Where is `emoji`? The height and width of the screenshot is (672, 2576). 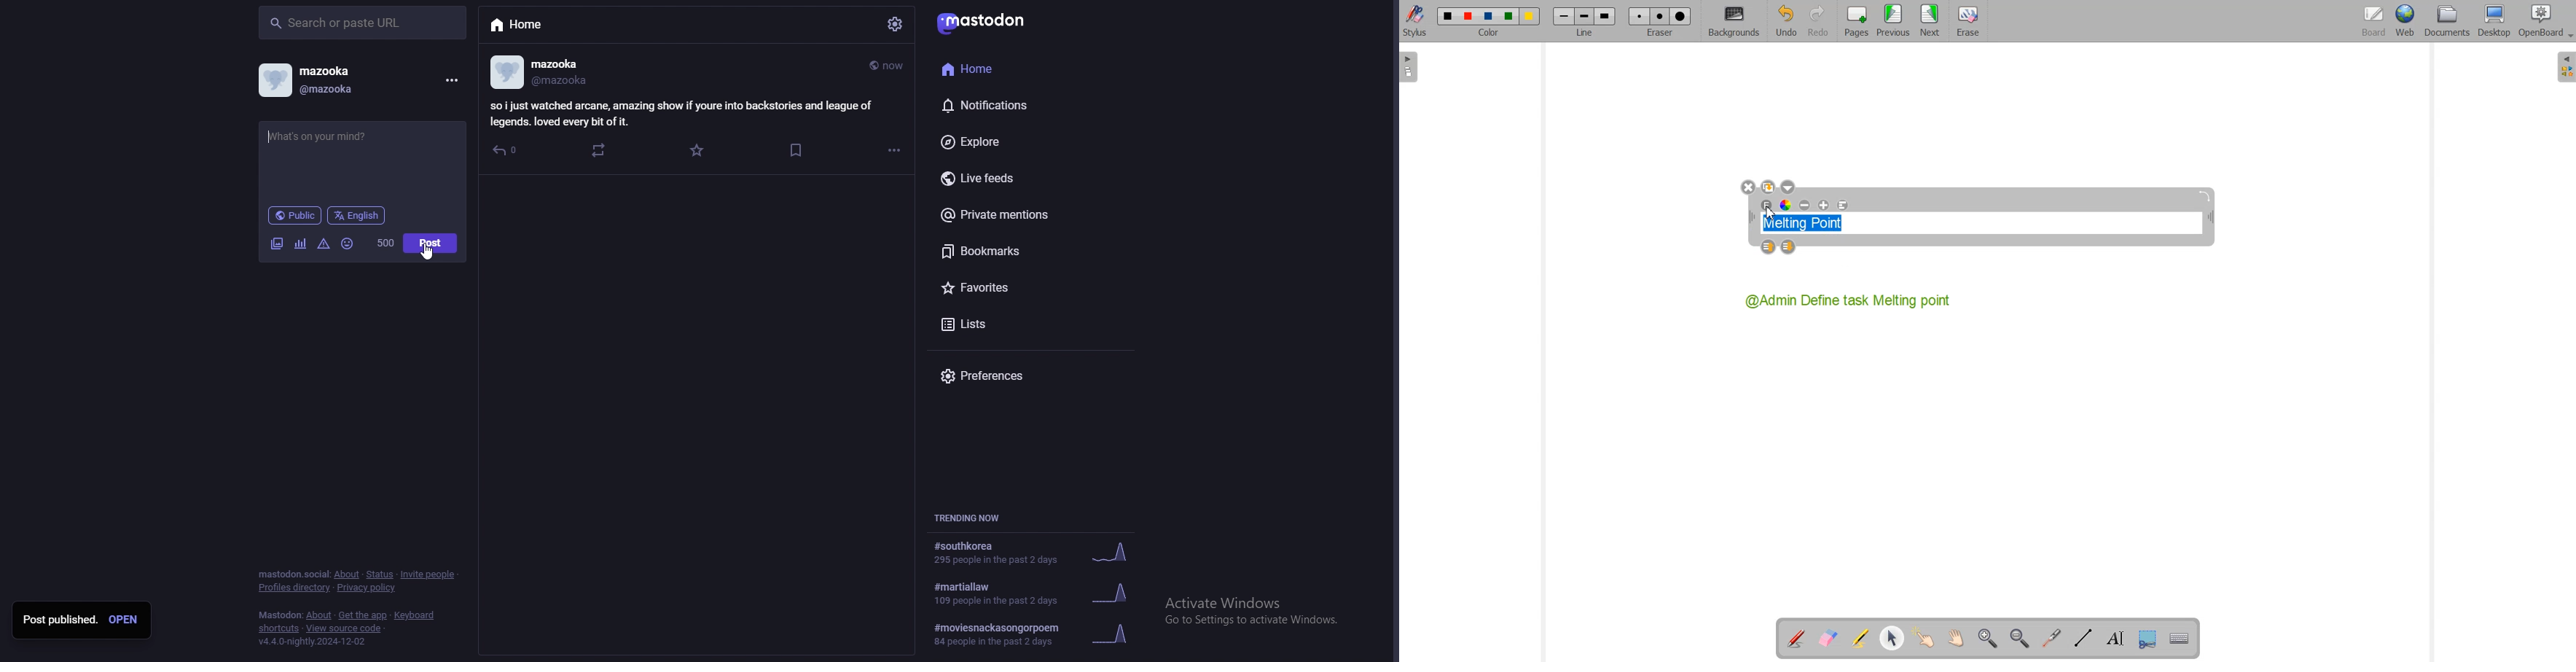 emoji is located at coordinates (348, 244).